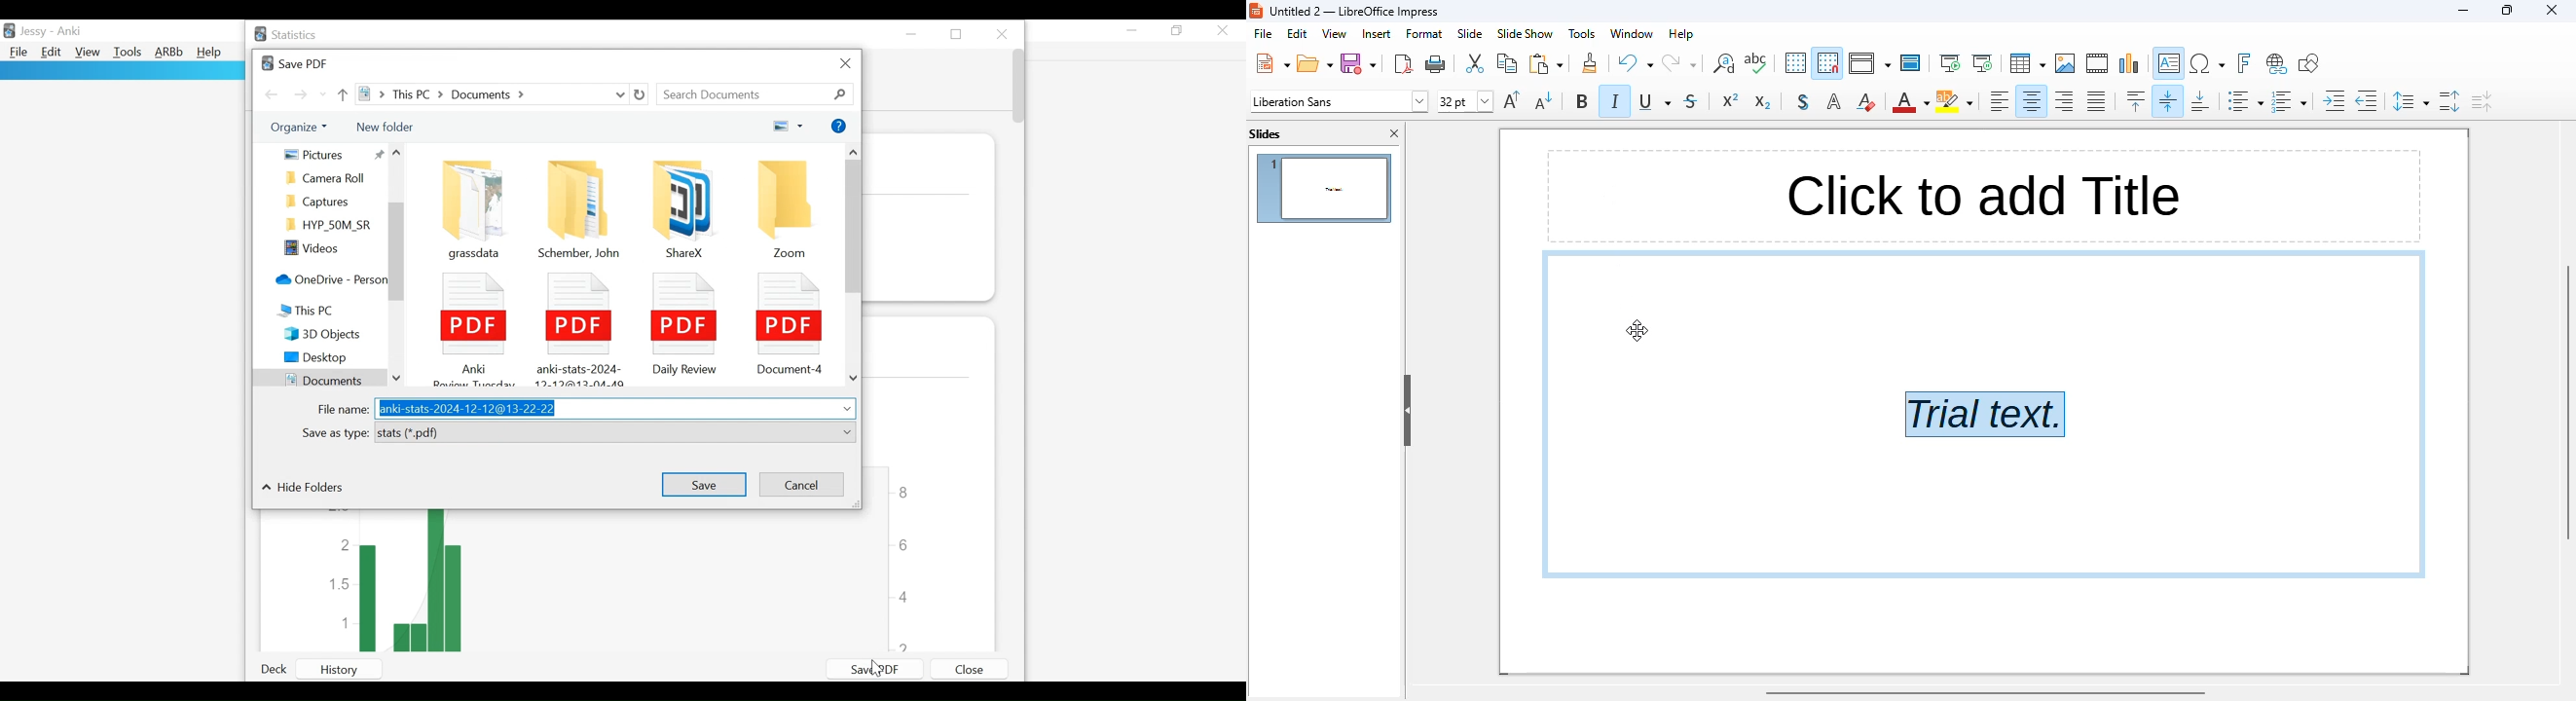  I want to click on New Folder, so click(384, 126).